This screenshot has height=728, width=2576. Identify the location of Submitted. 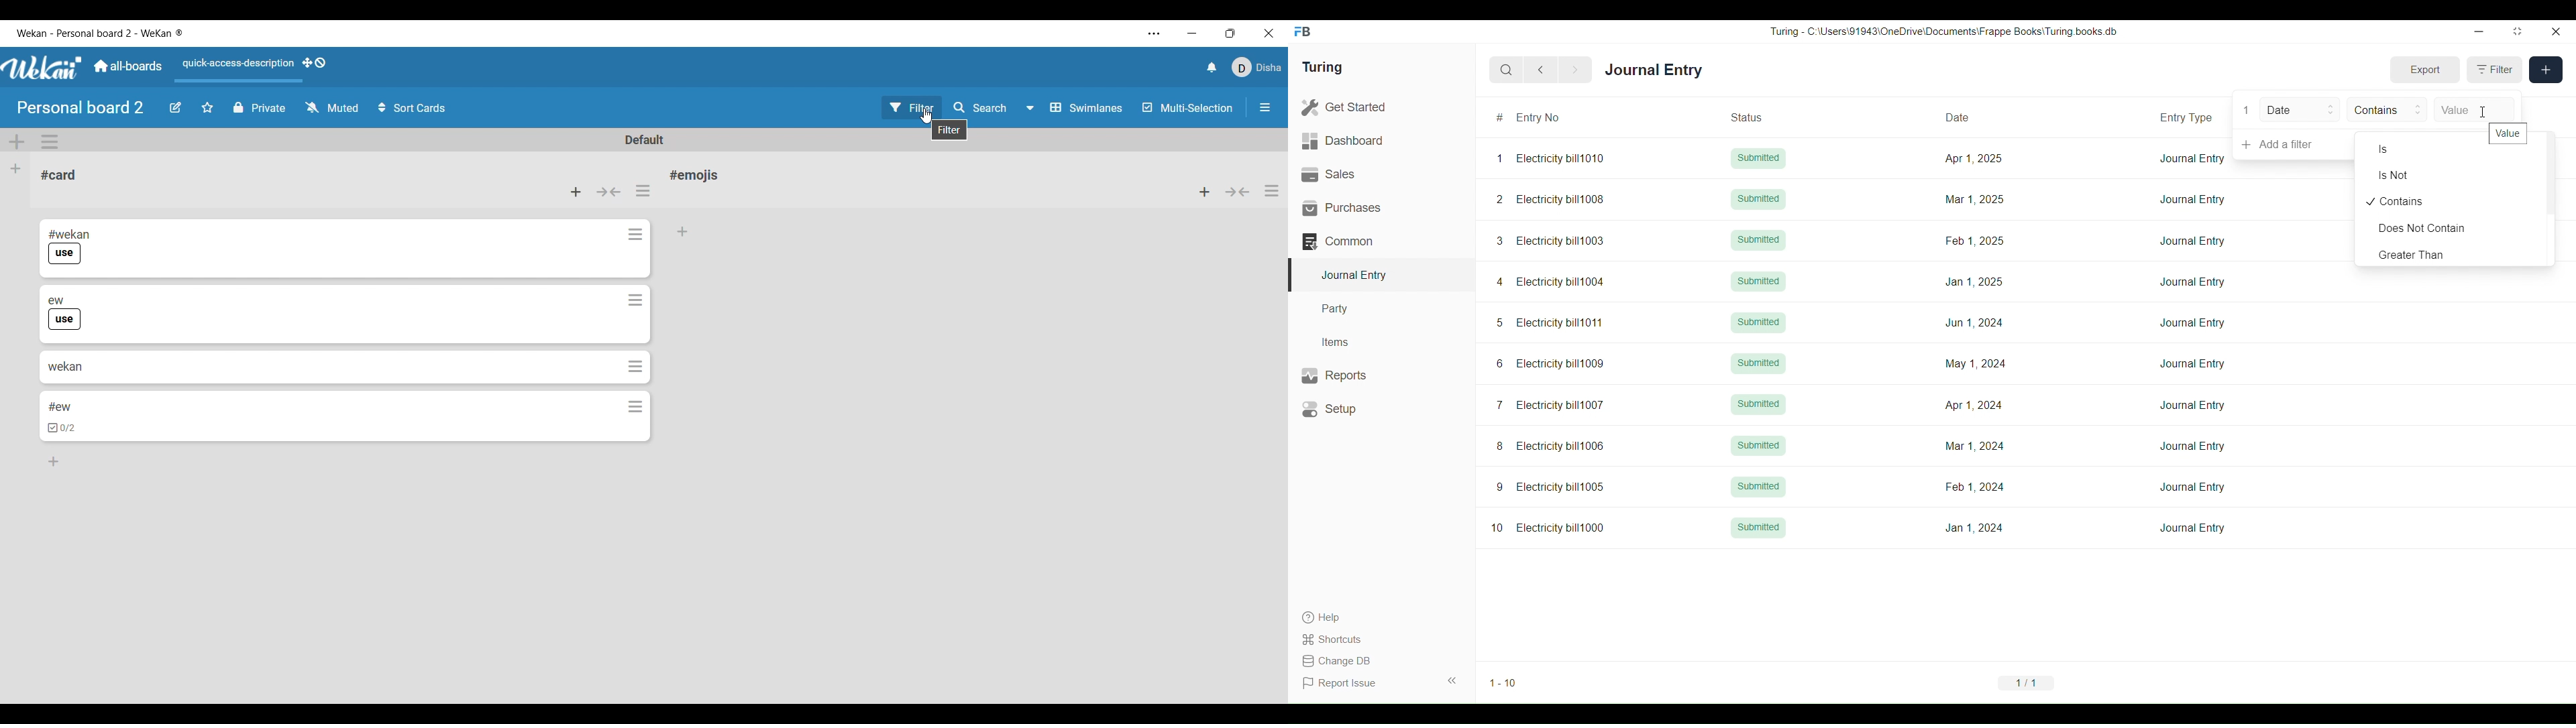
(1758, 241).